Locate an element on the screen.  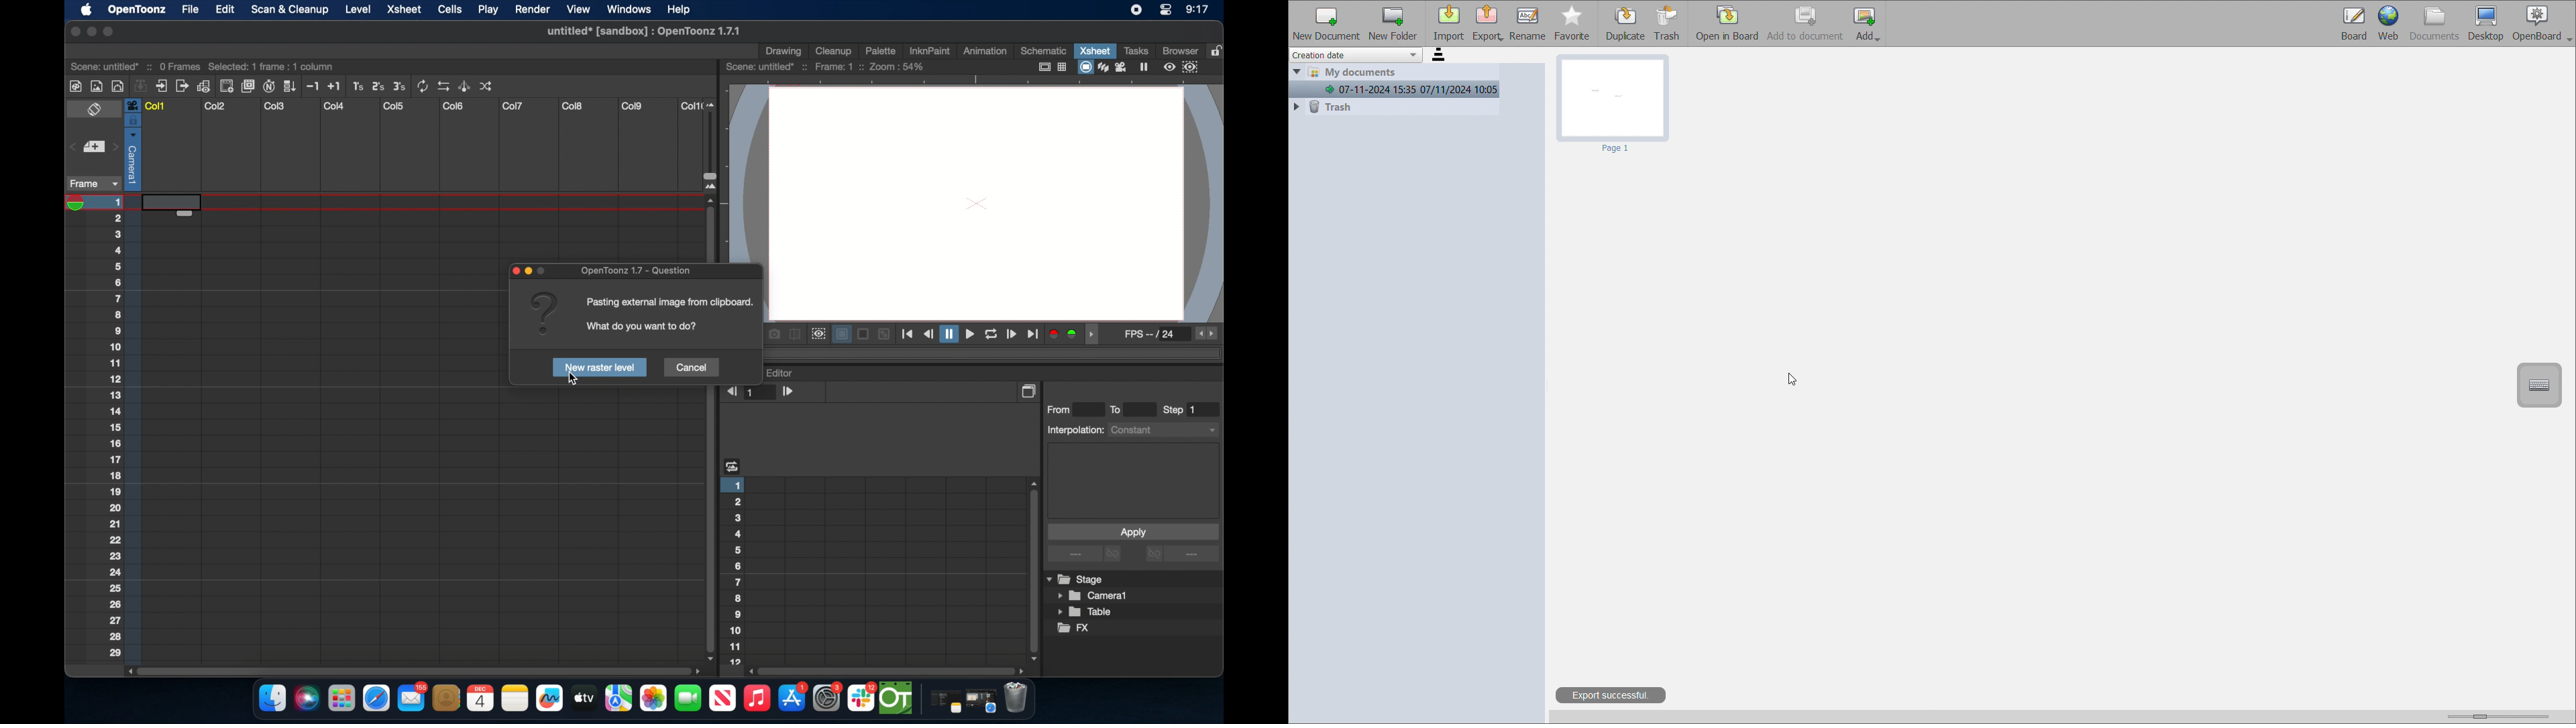
favorite is located at coordinates (1572, 23).